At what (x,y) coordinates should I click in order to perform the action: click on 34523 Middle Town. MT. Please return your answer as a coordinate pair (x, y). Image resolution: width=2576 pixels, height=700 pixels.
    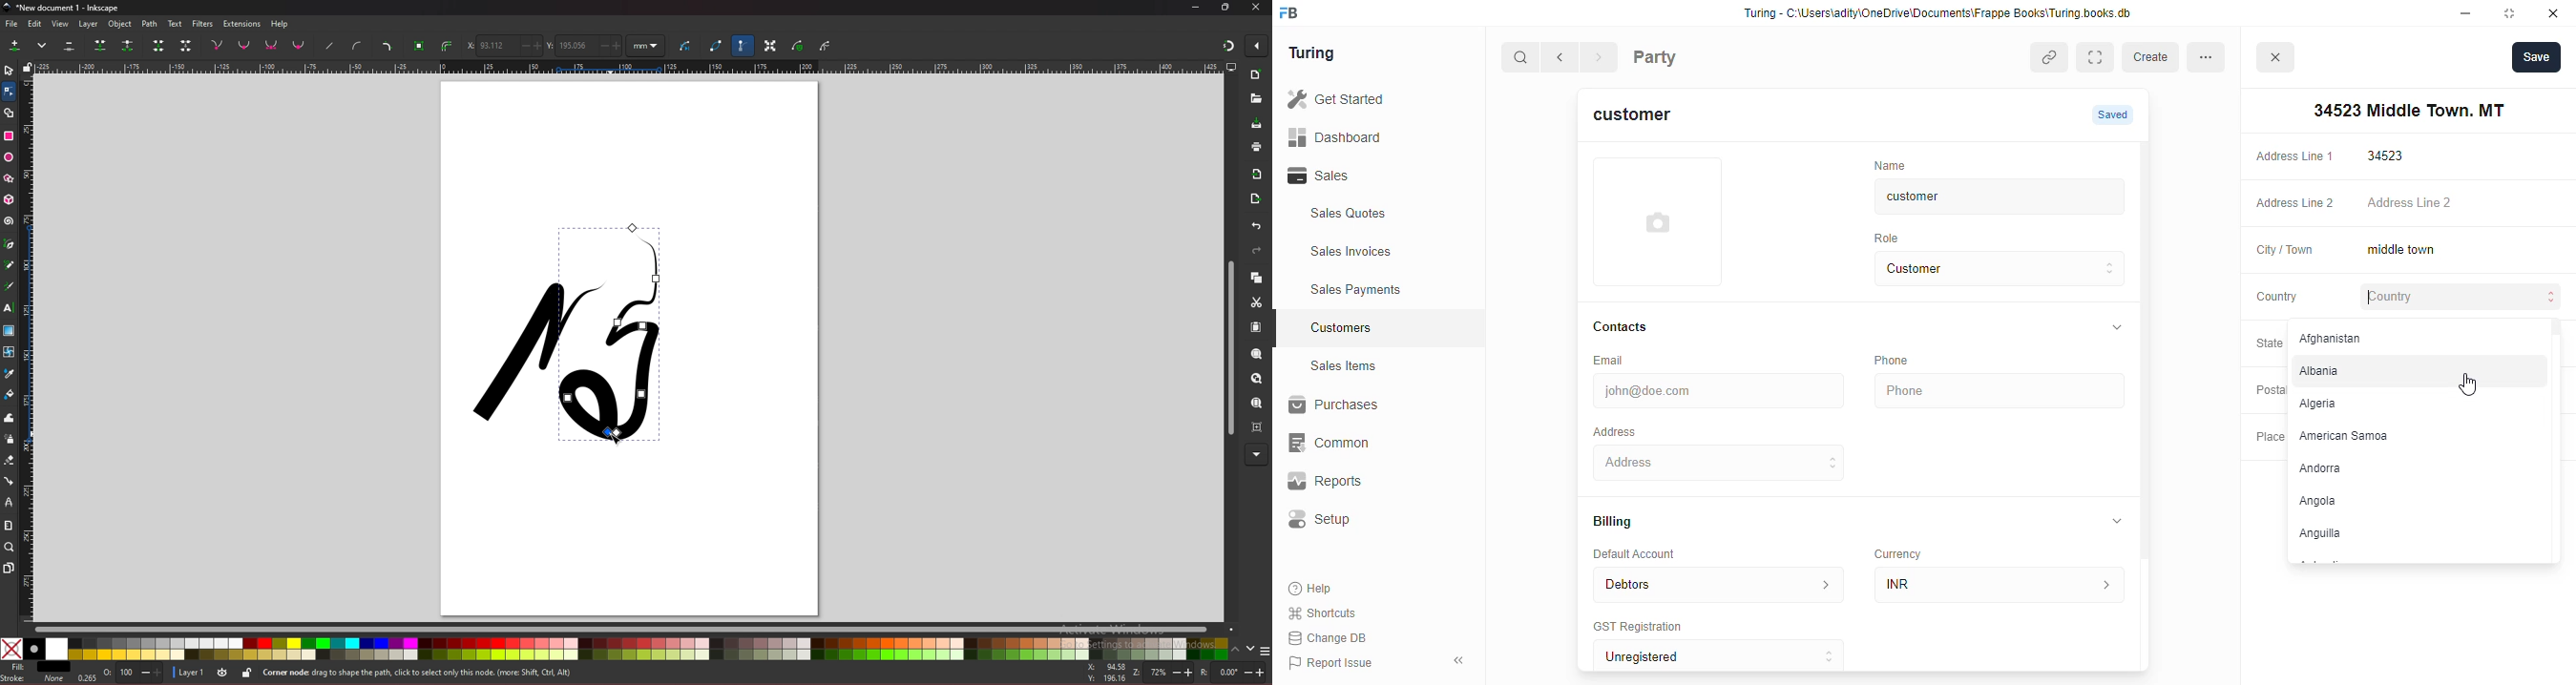
    Looking at the image, I should click on (2405, 111).